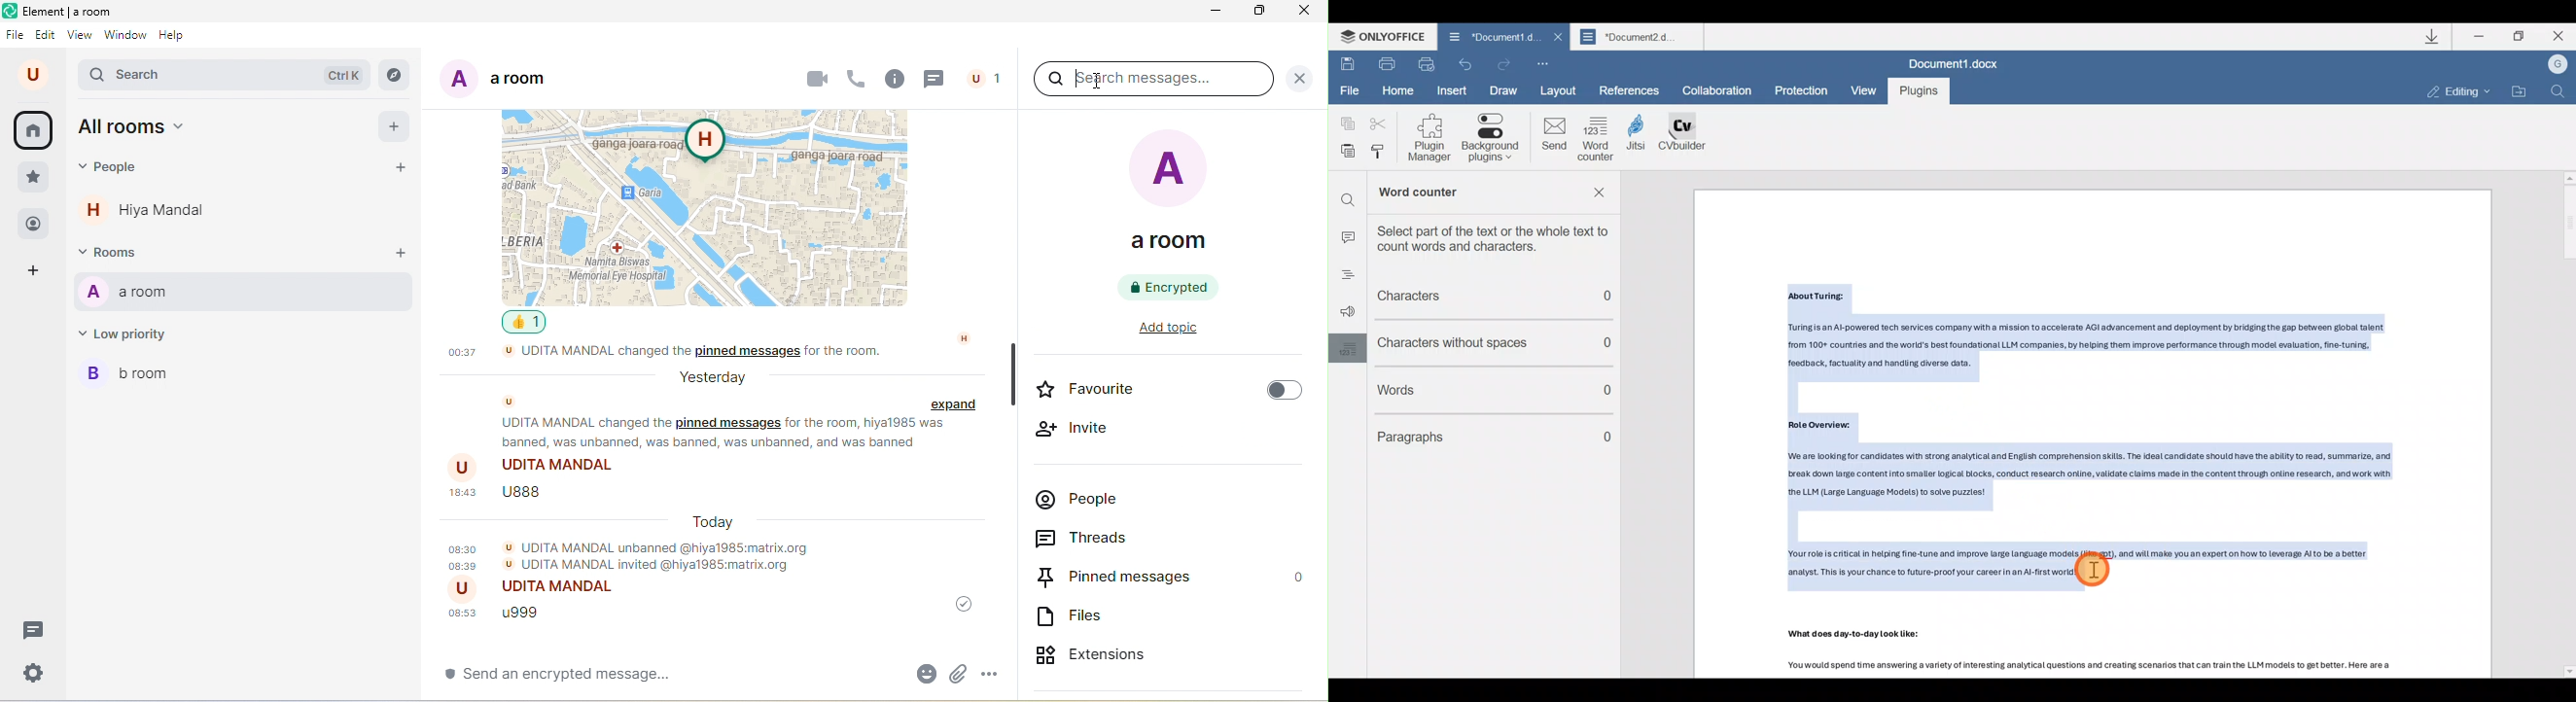 Image resolution: width=2576 pixels, height=728 pixels. I want to click on voice call, so click(857, 76).